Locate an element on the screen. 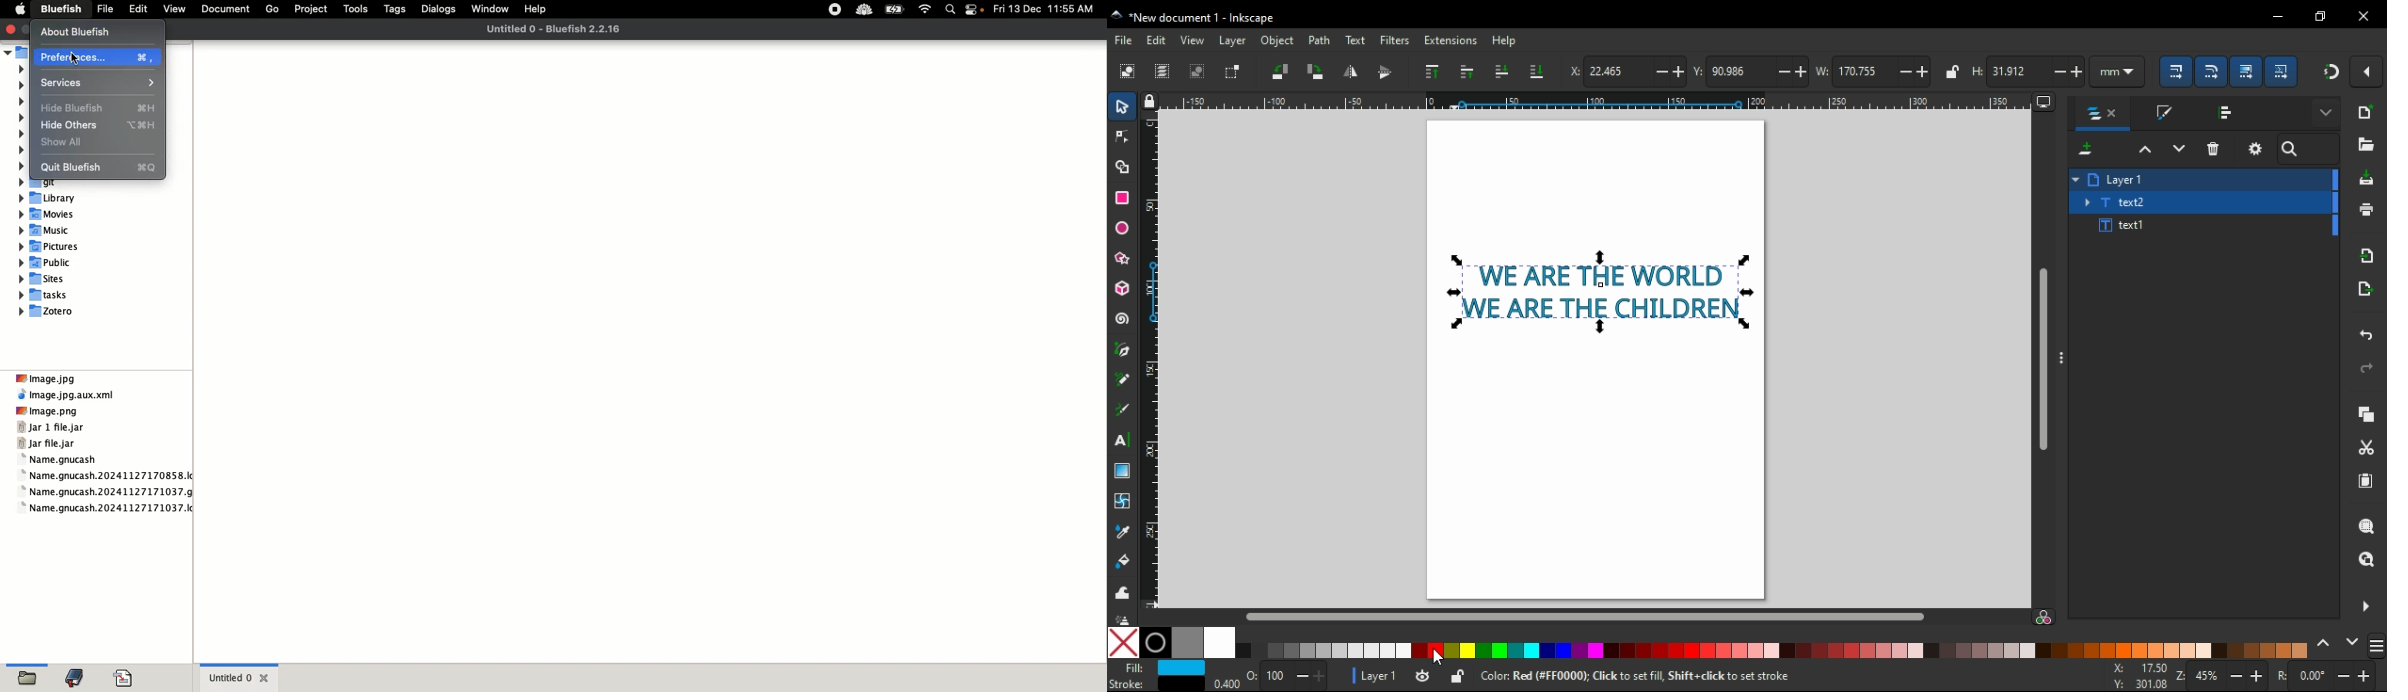  layer settings is located at coordinates (2256, 148).